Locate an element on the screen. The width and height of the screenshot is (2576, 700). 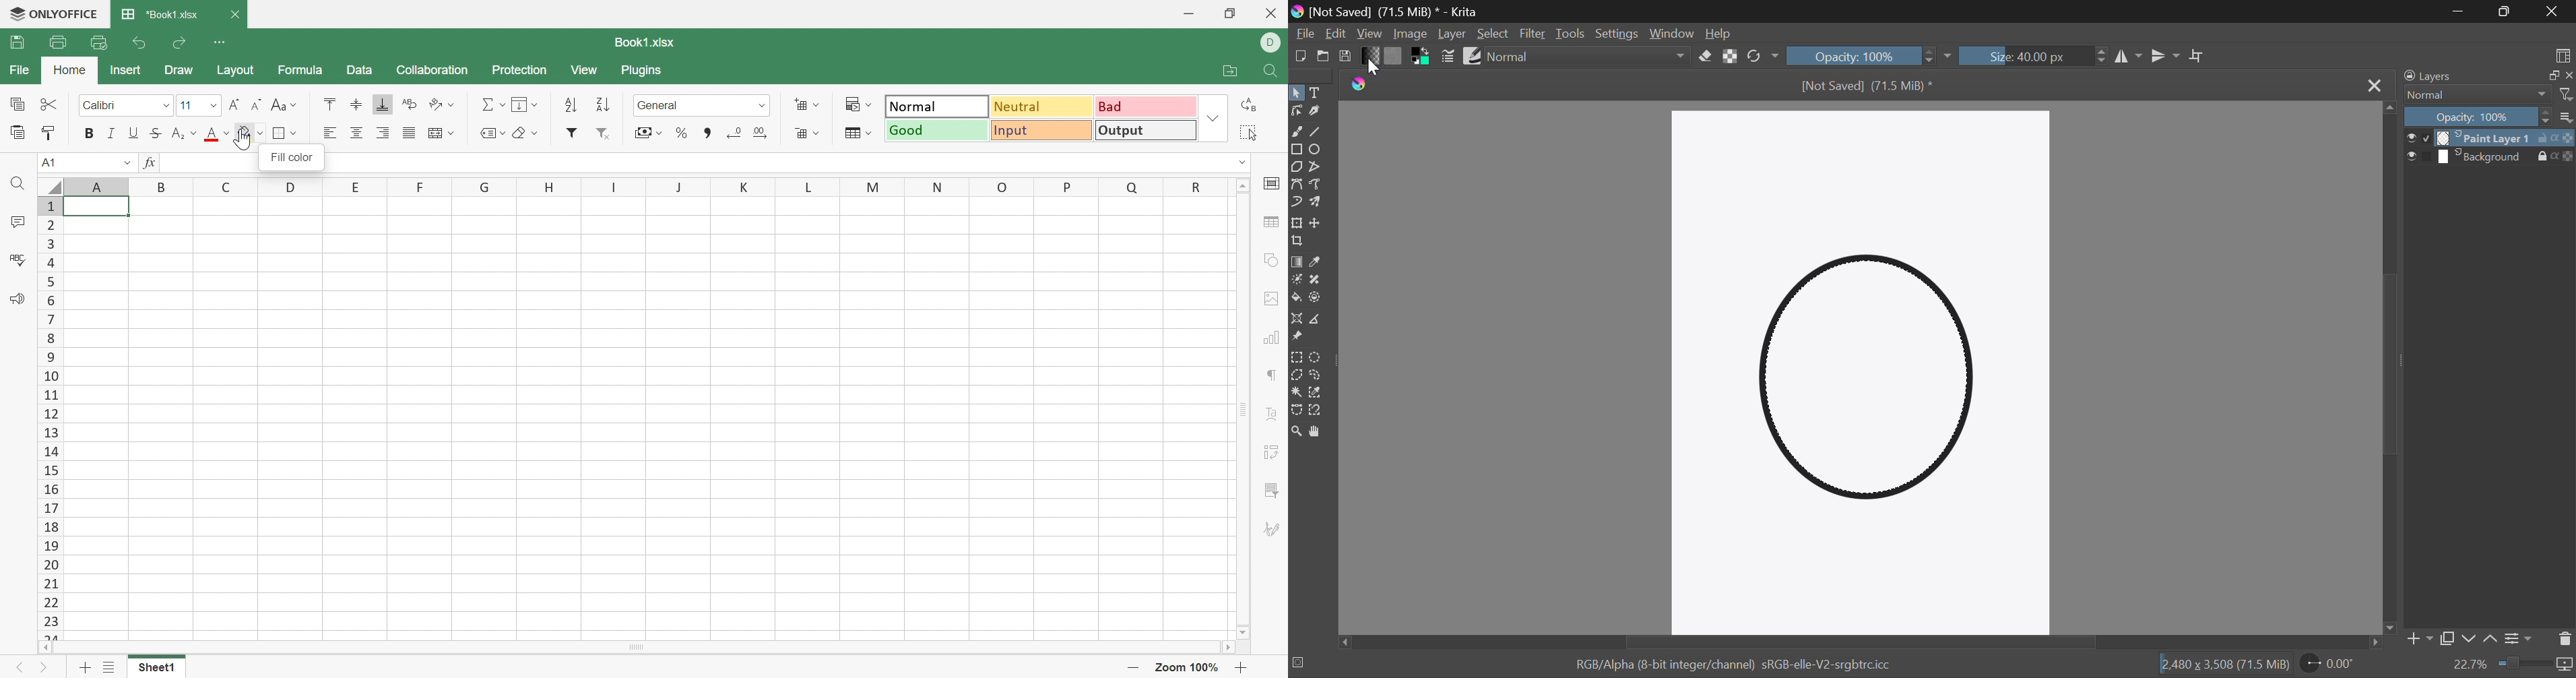
Smart Patch Tool is located at coordinates (1318, 281).